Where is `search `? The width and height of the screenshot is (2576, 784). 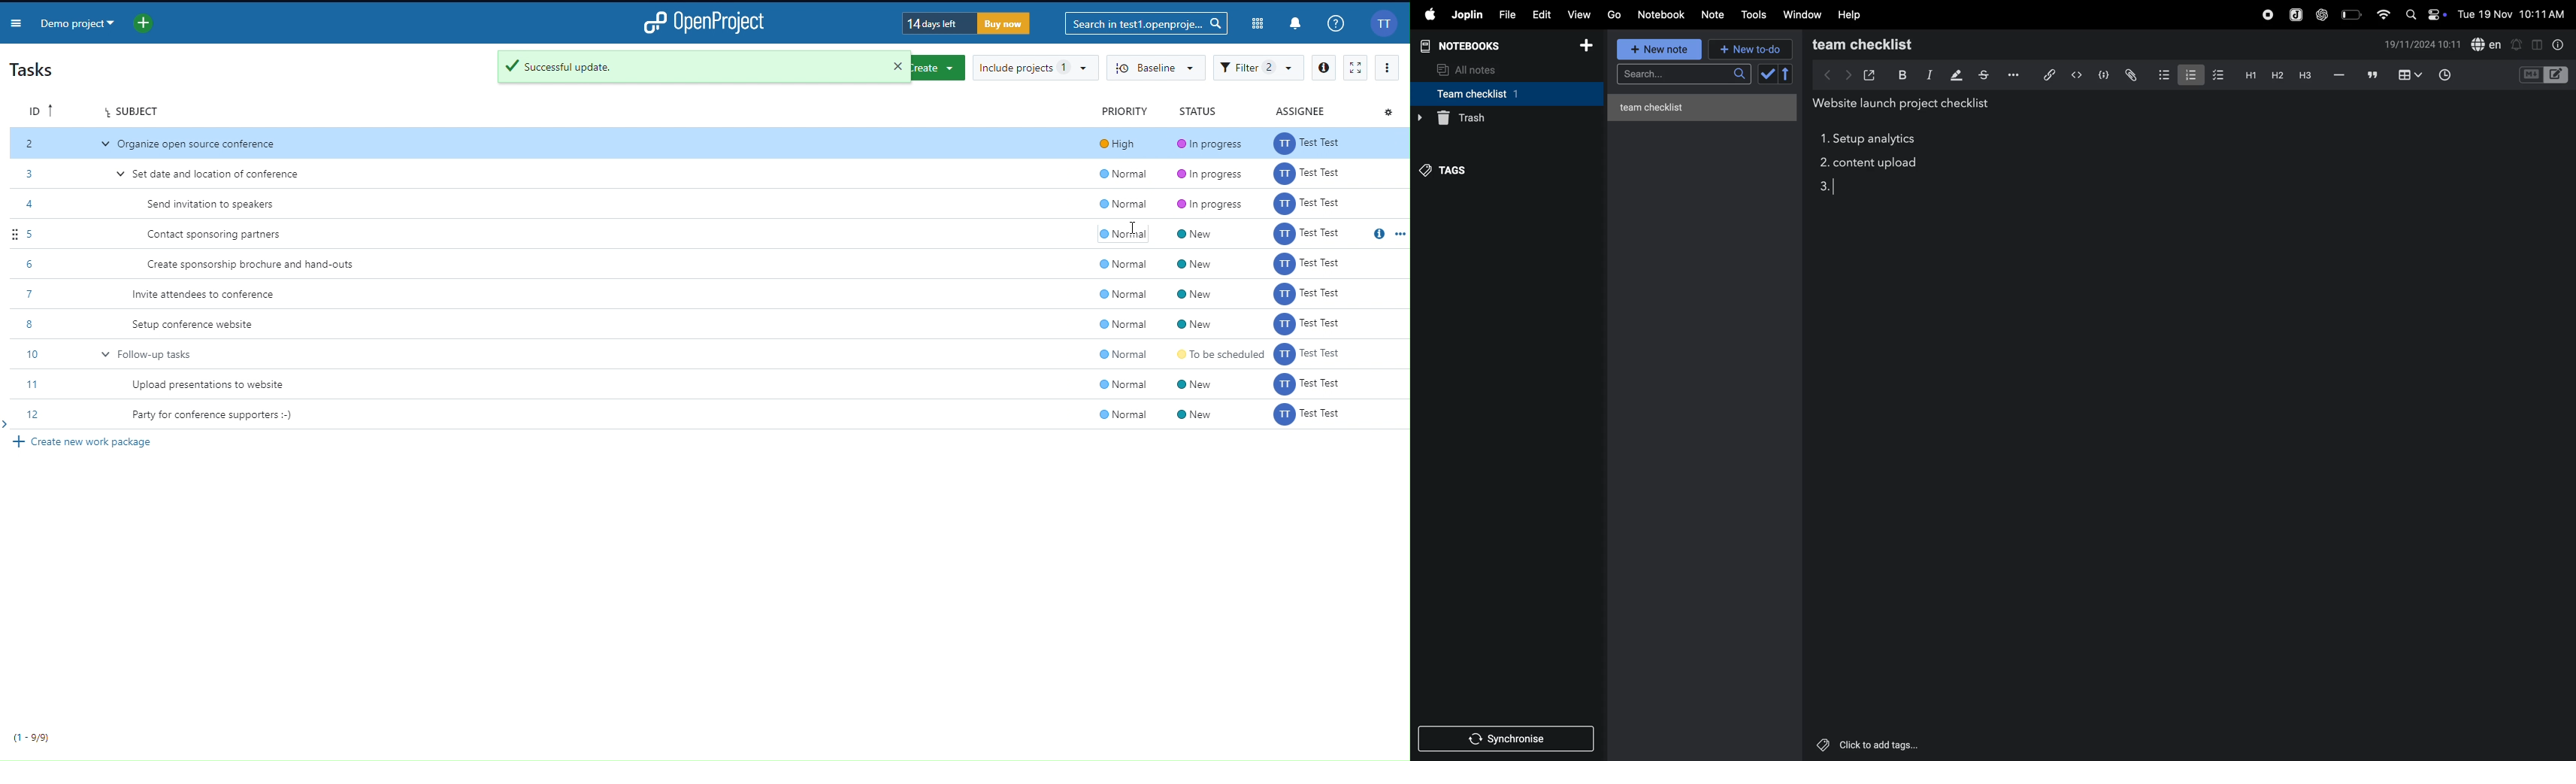 search  is located at coordinates (1682, 76).